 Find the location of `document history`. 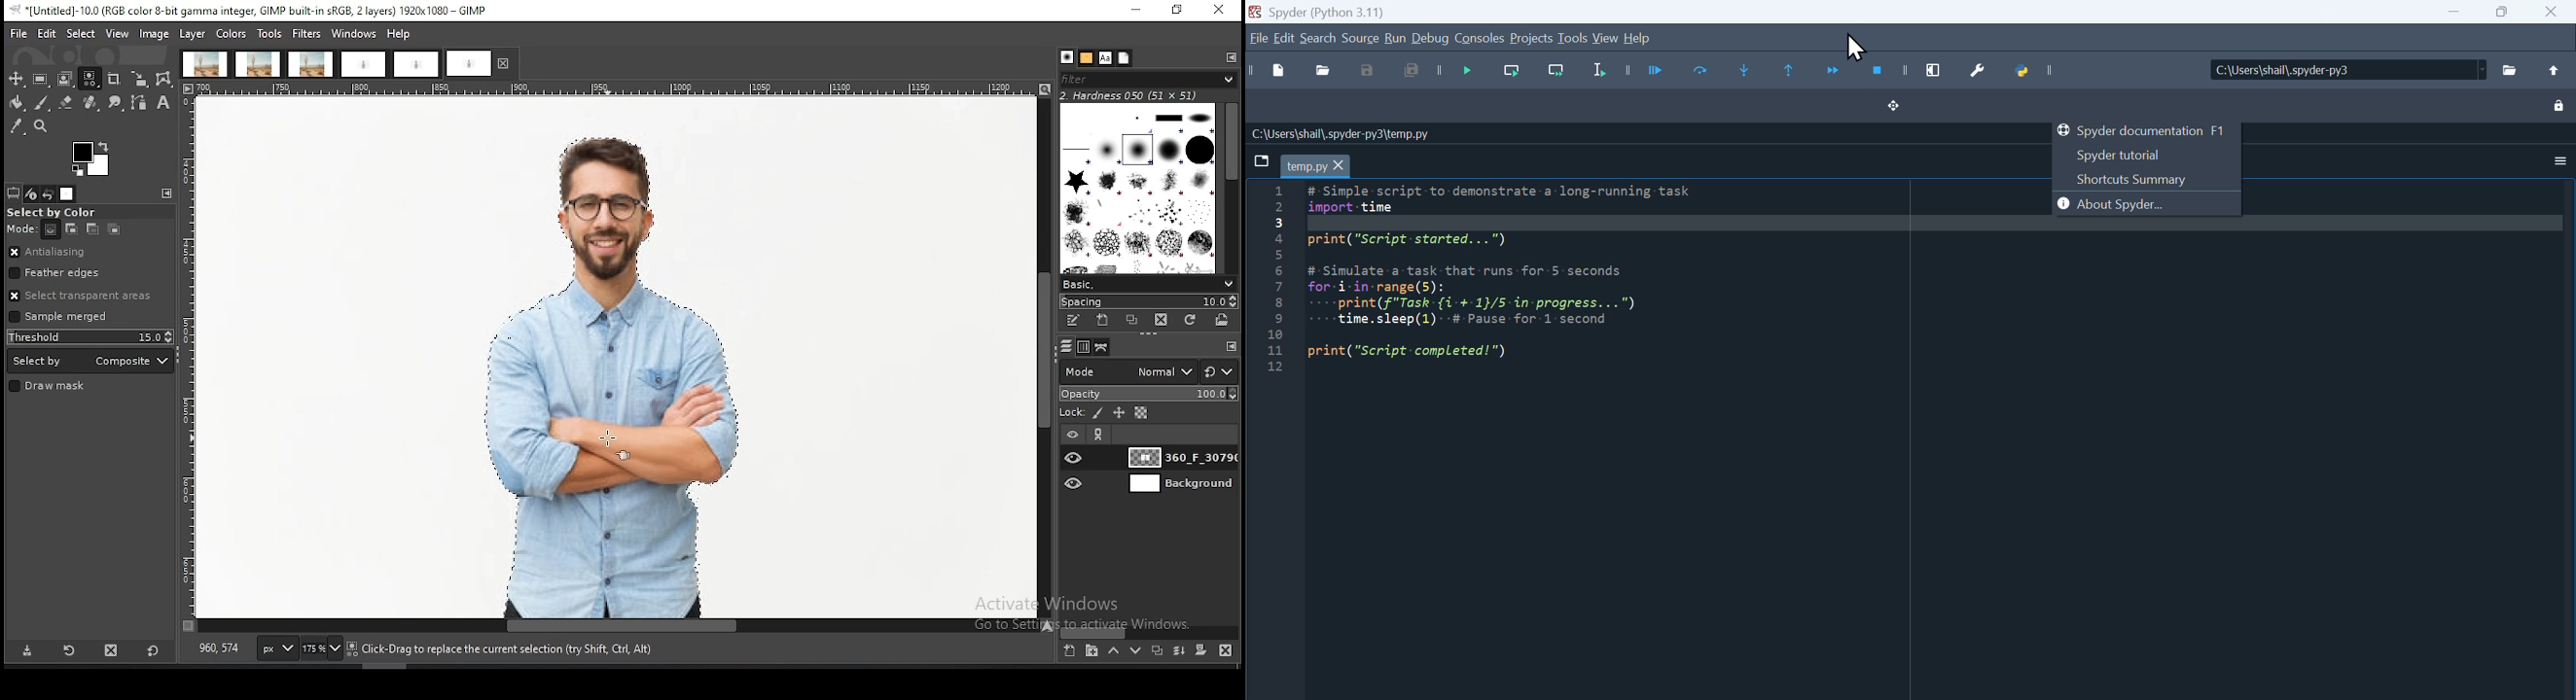

document history is located at coordinates (1125, 57).